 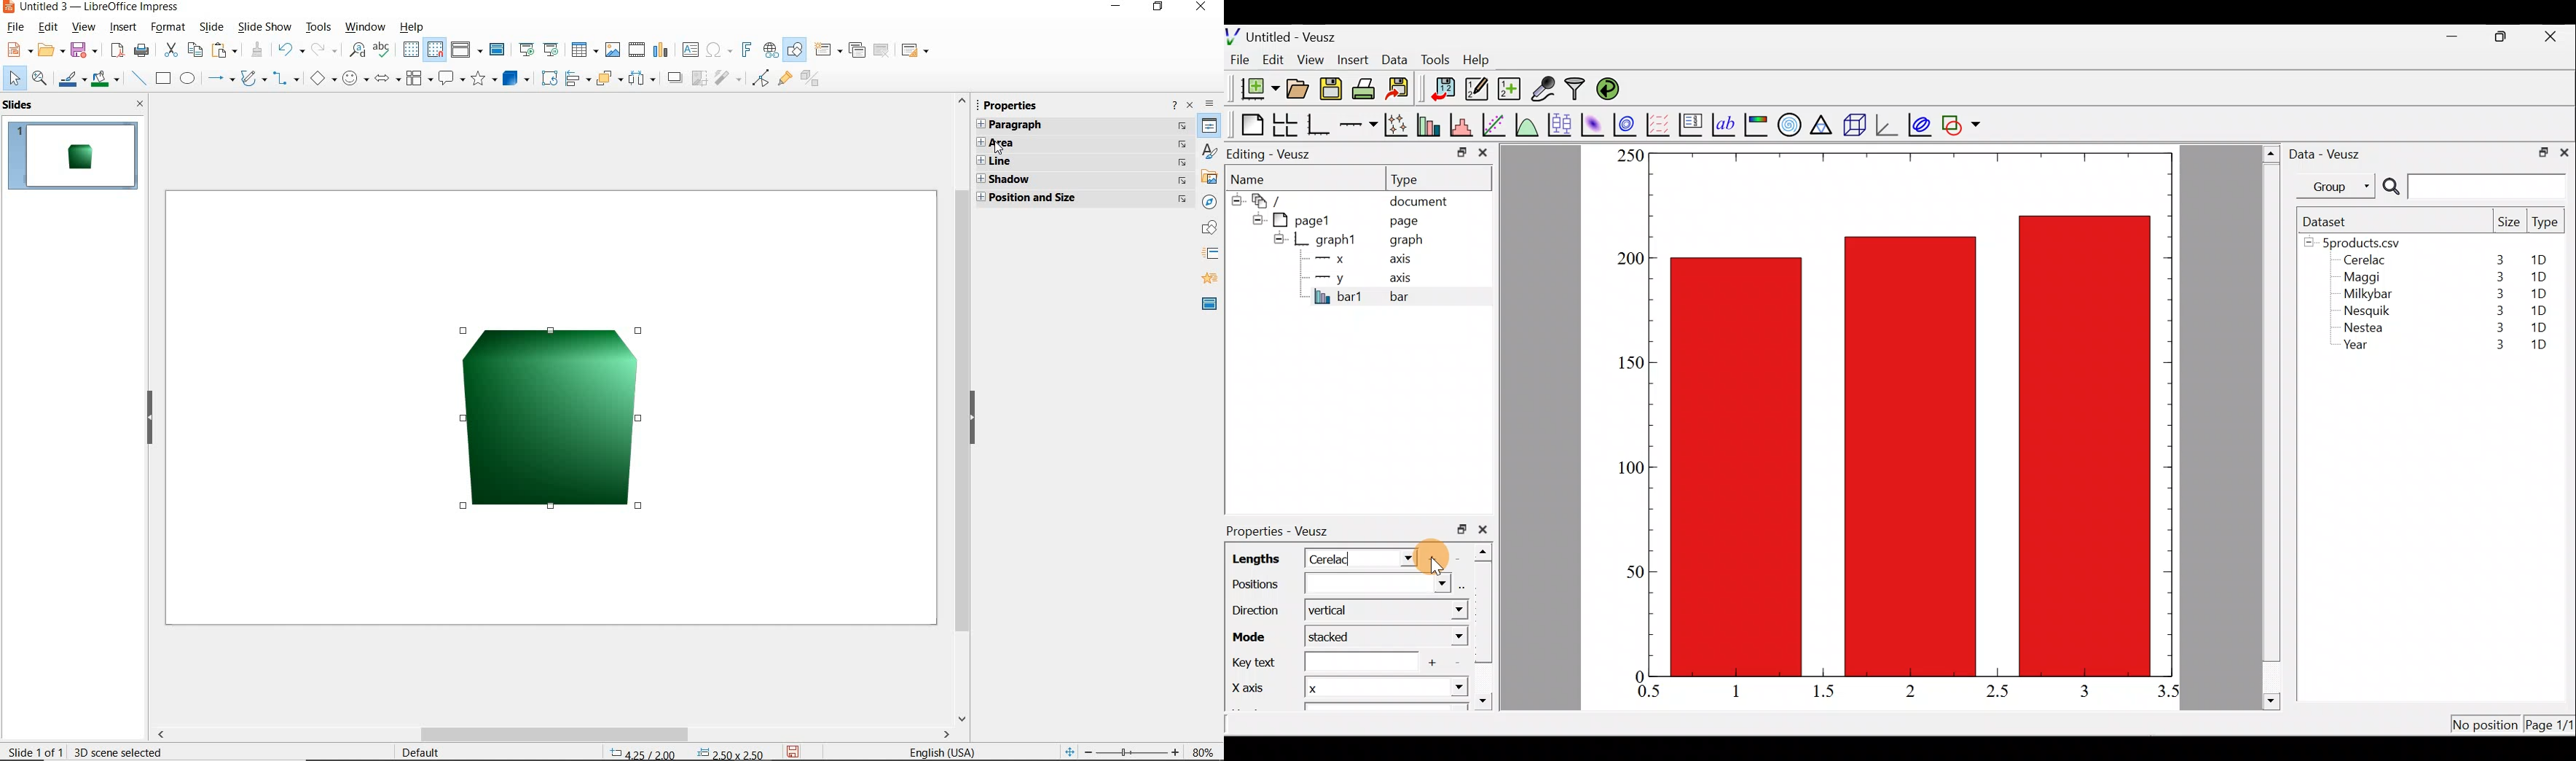 I want to click on 1D, so click(x=2541, y=308).